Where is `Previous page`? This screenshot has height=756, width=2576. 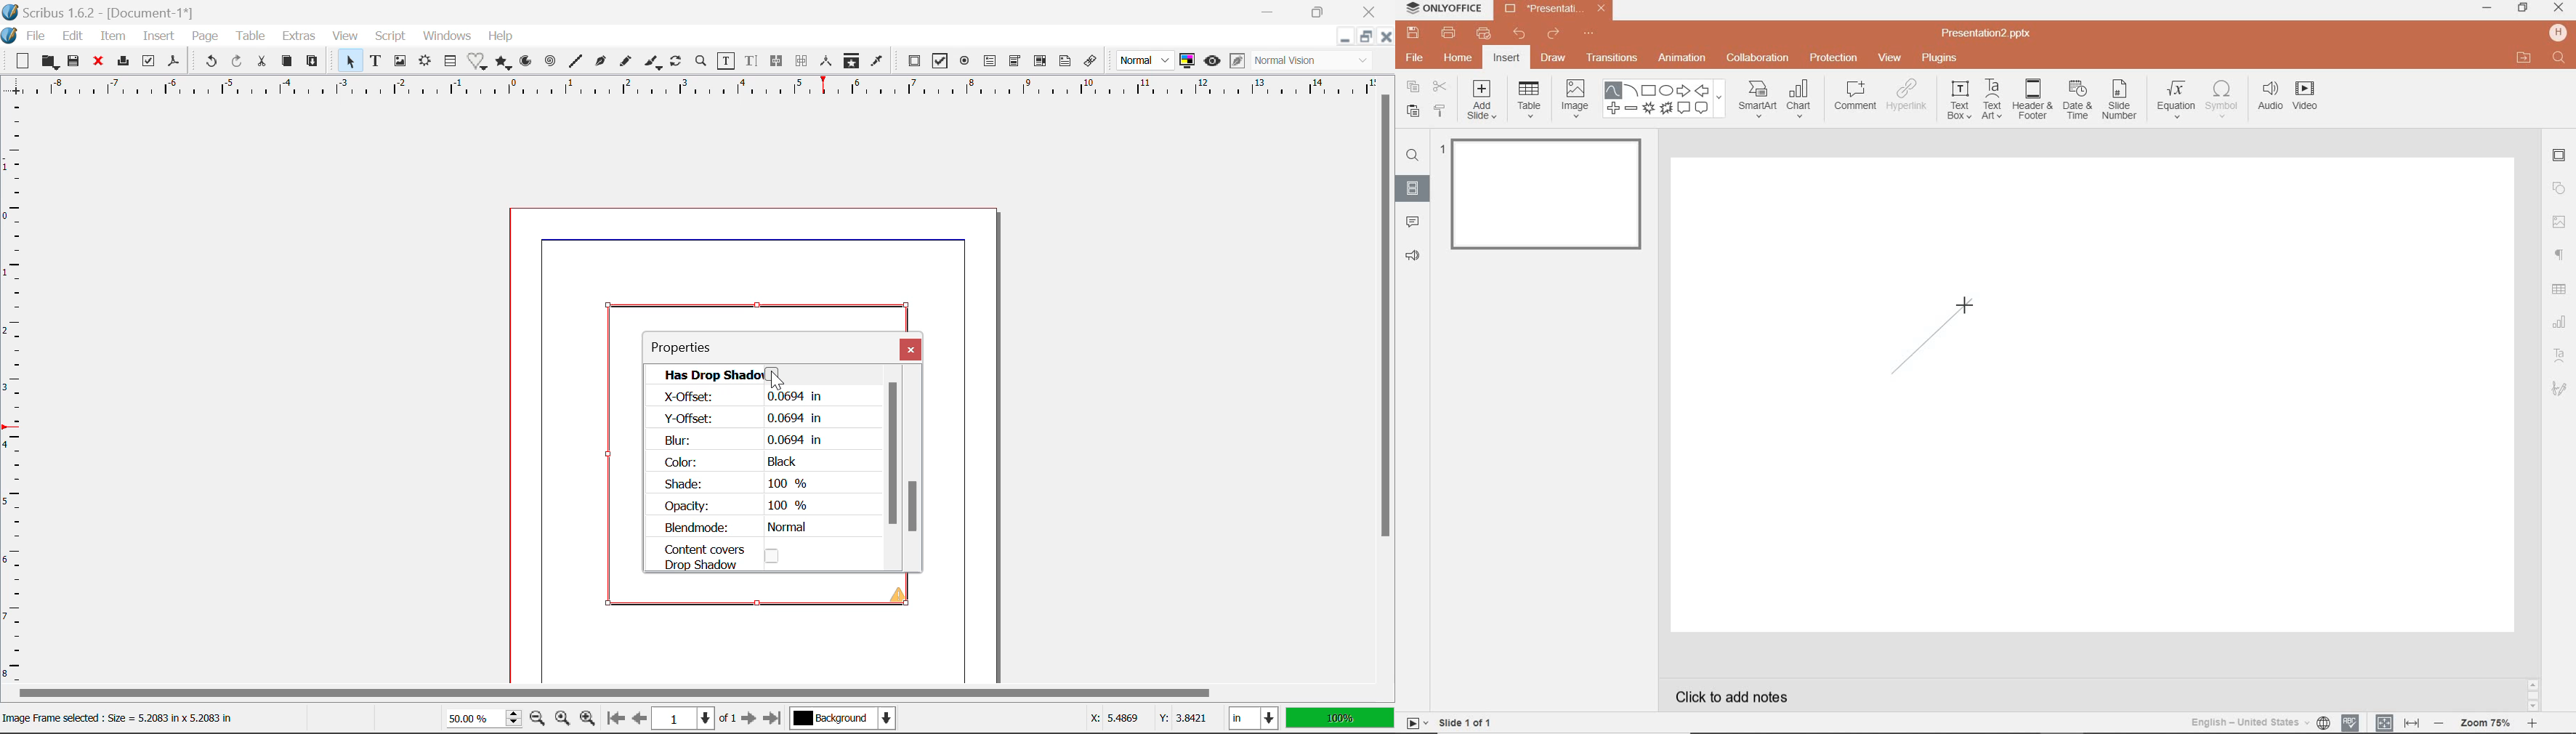 Previous page is located at coordinates (637, 717).